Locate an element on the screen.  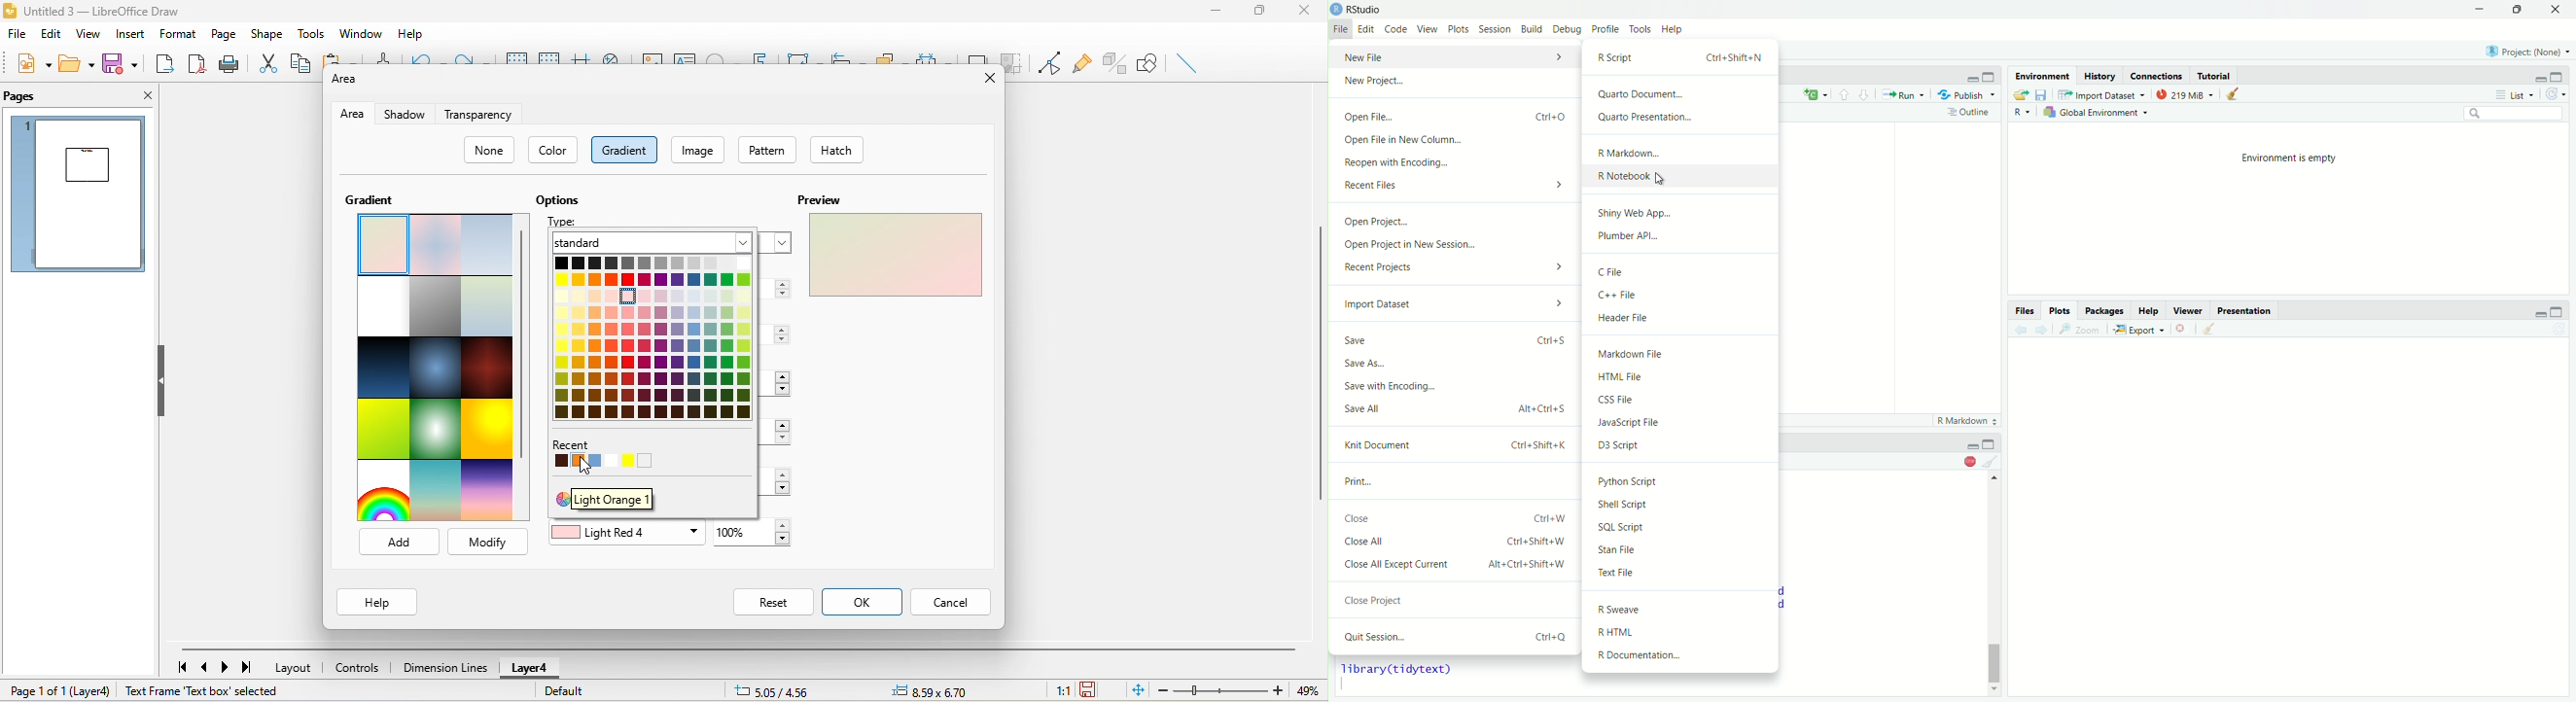
File is located at coordinates (1340, 29).